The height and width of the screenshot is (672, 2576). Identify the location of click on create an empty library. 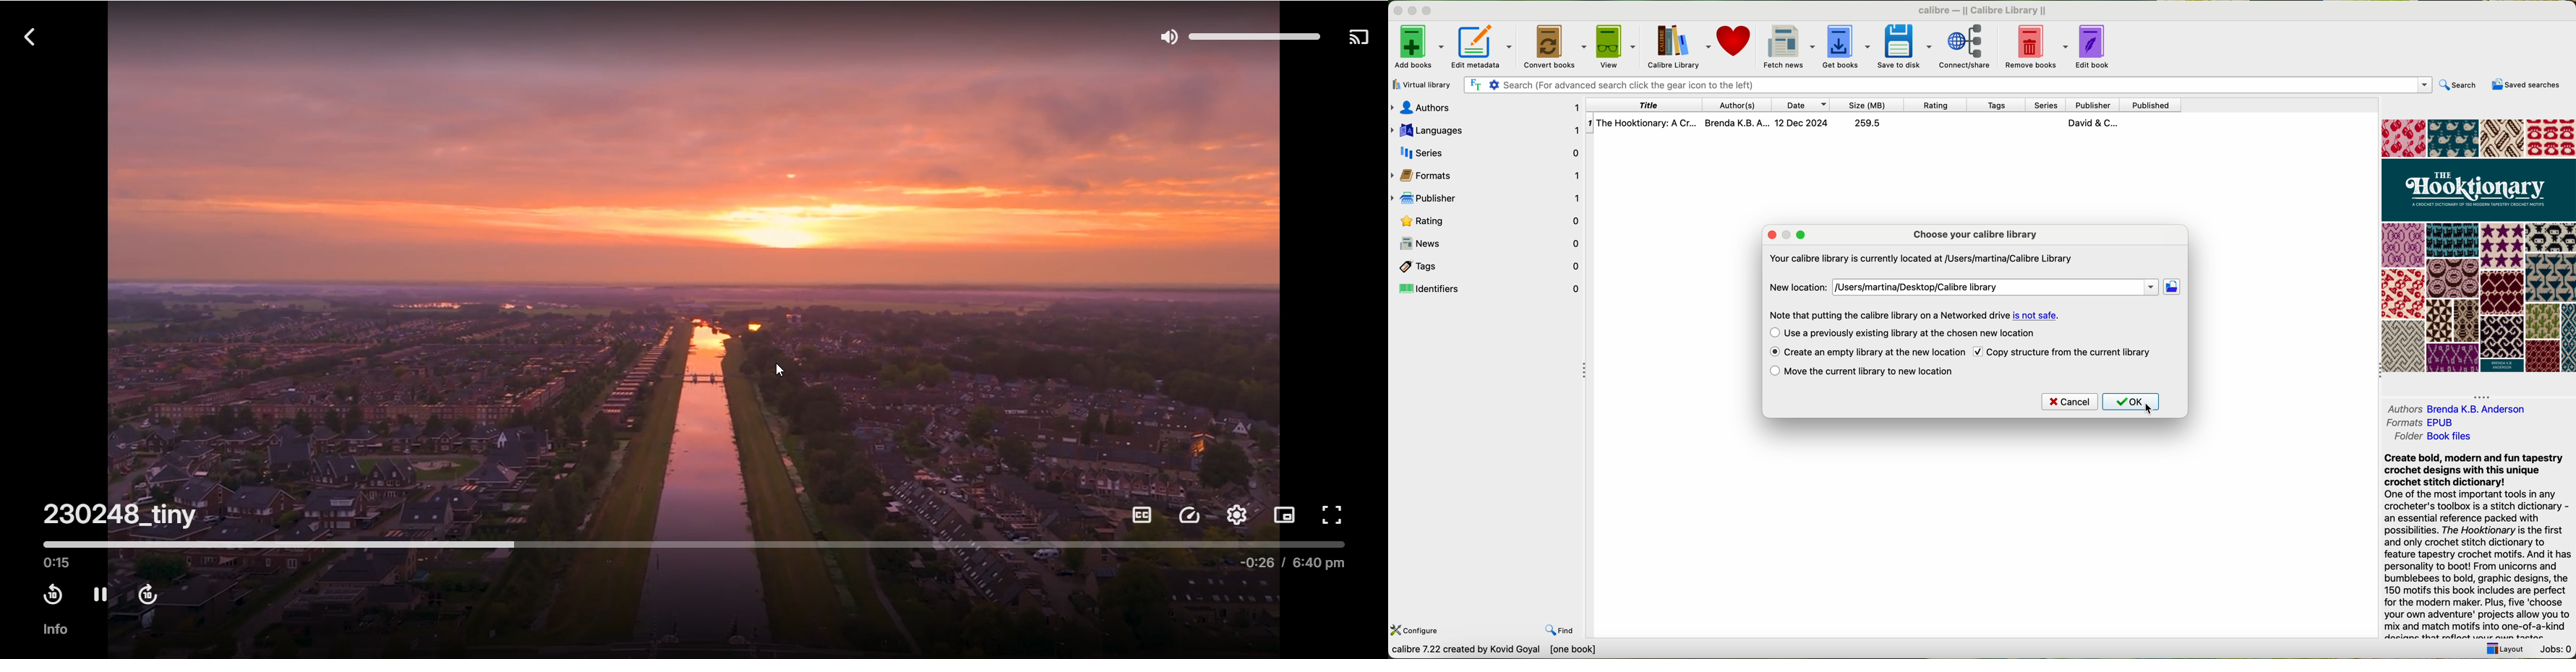
(1875, 352).